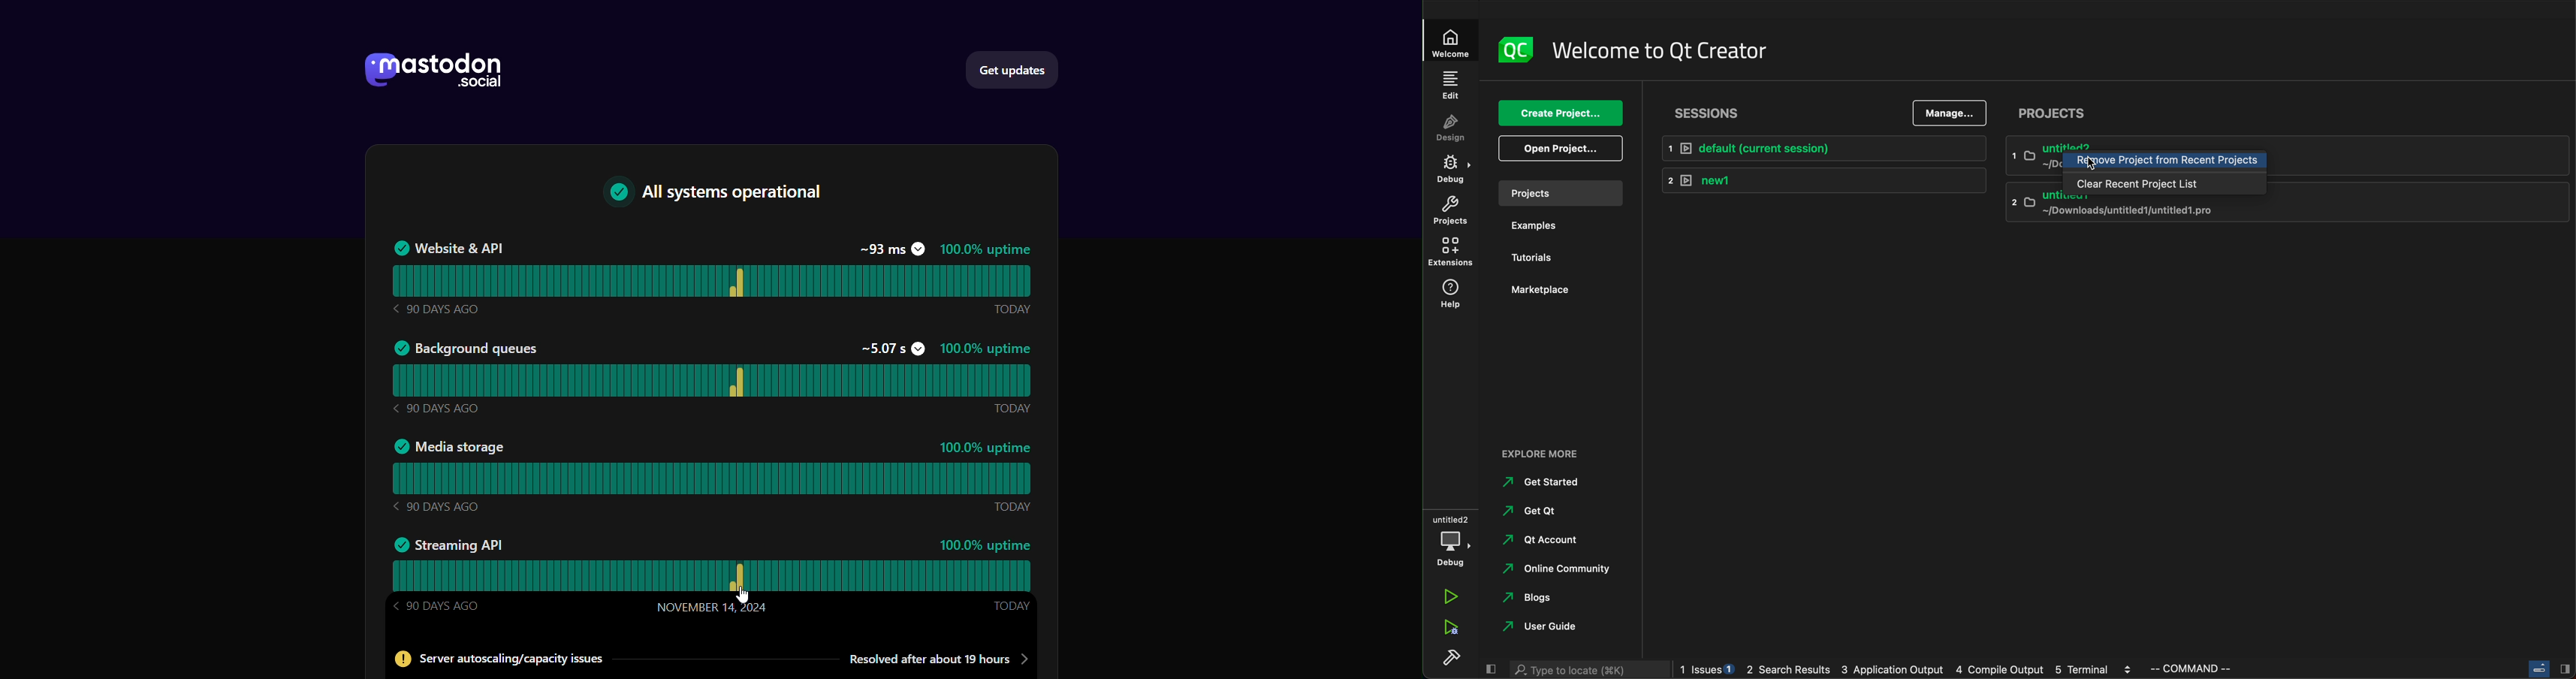 The width and height of the screenshot is (2576, 700). Describe the element at coordinates (891, 349) in the screenshot. I see `~5.07s` at that location.